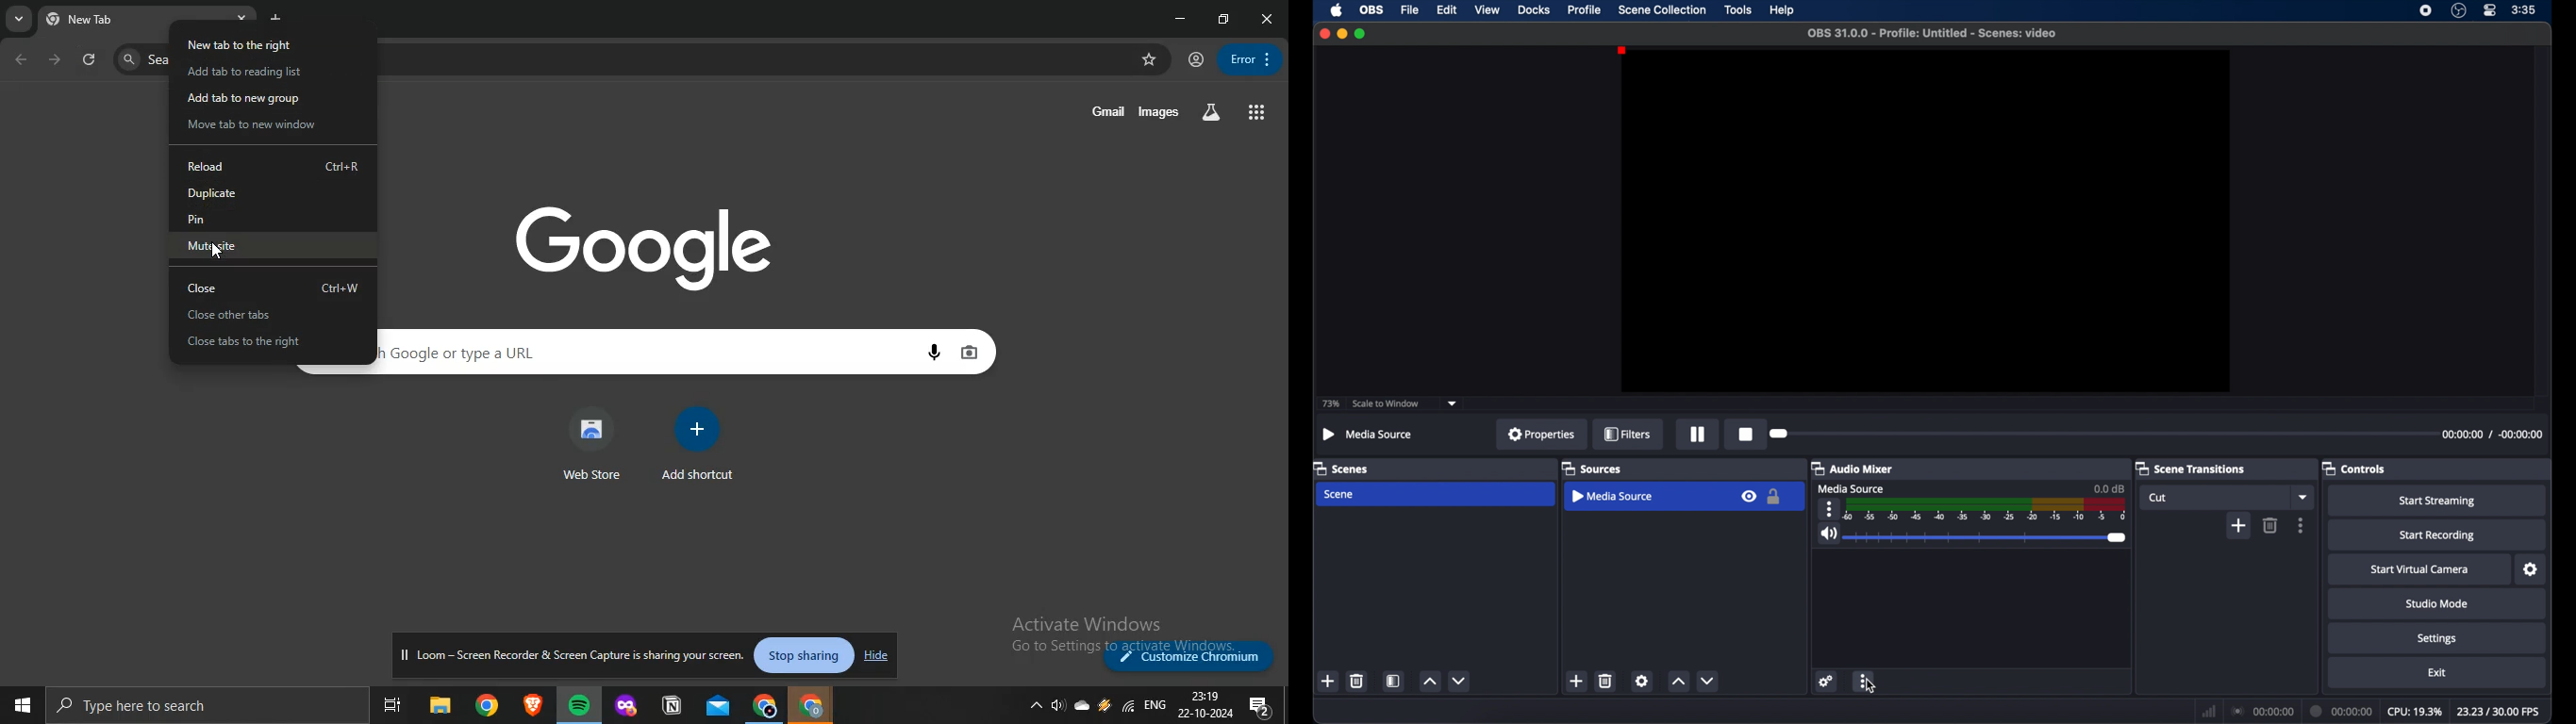 The height and width of the screenshot is (728, 2576). I want to click on delete, so click(1606, 680).